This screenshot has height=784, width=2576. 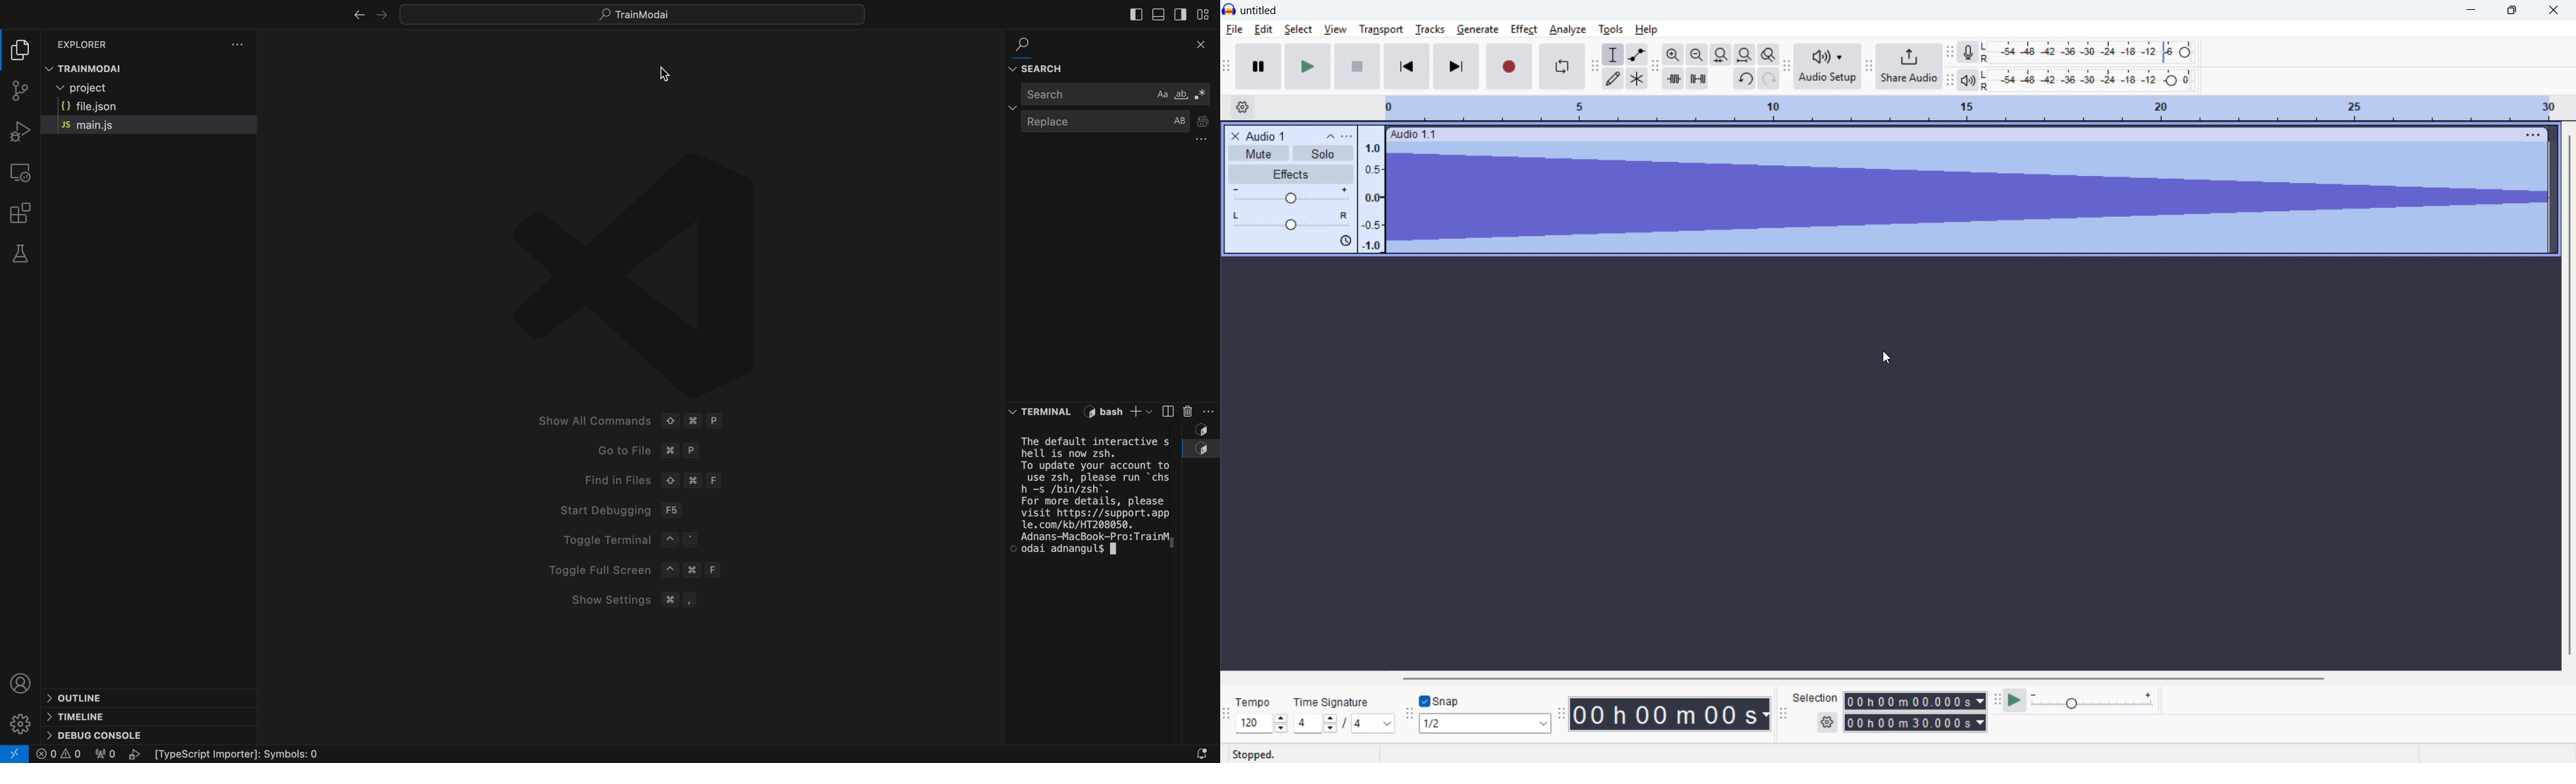 What do you see at coordinates (1256, 702) in the screenshot?
I see `tempo` at bounding box center [1256, 702].